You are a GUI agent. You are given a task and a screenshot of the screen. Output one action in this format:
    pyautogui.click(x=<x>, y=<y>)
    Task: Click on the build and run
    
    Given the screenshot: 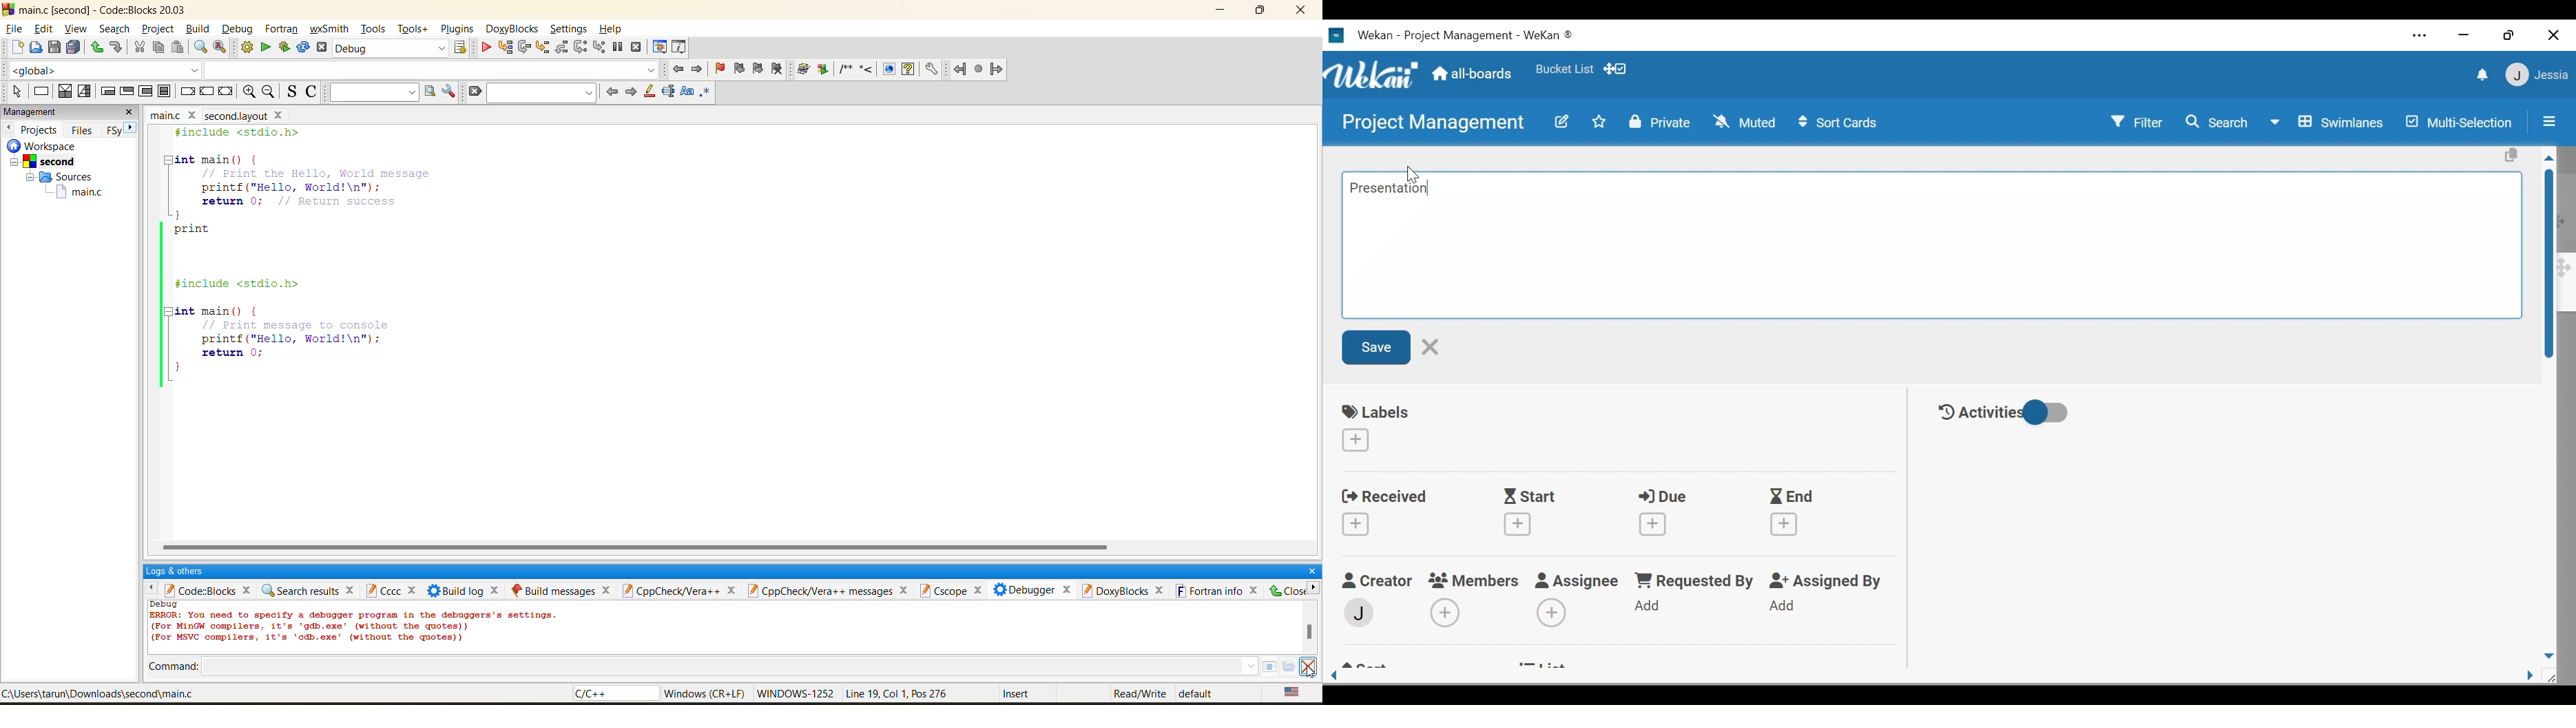 What is the action you would take?
    pyautogui.click(x=283, y=46)
    